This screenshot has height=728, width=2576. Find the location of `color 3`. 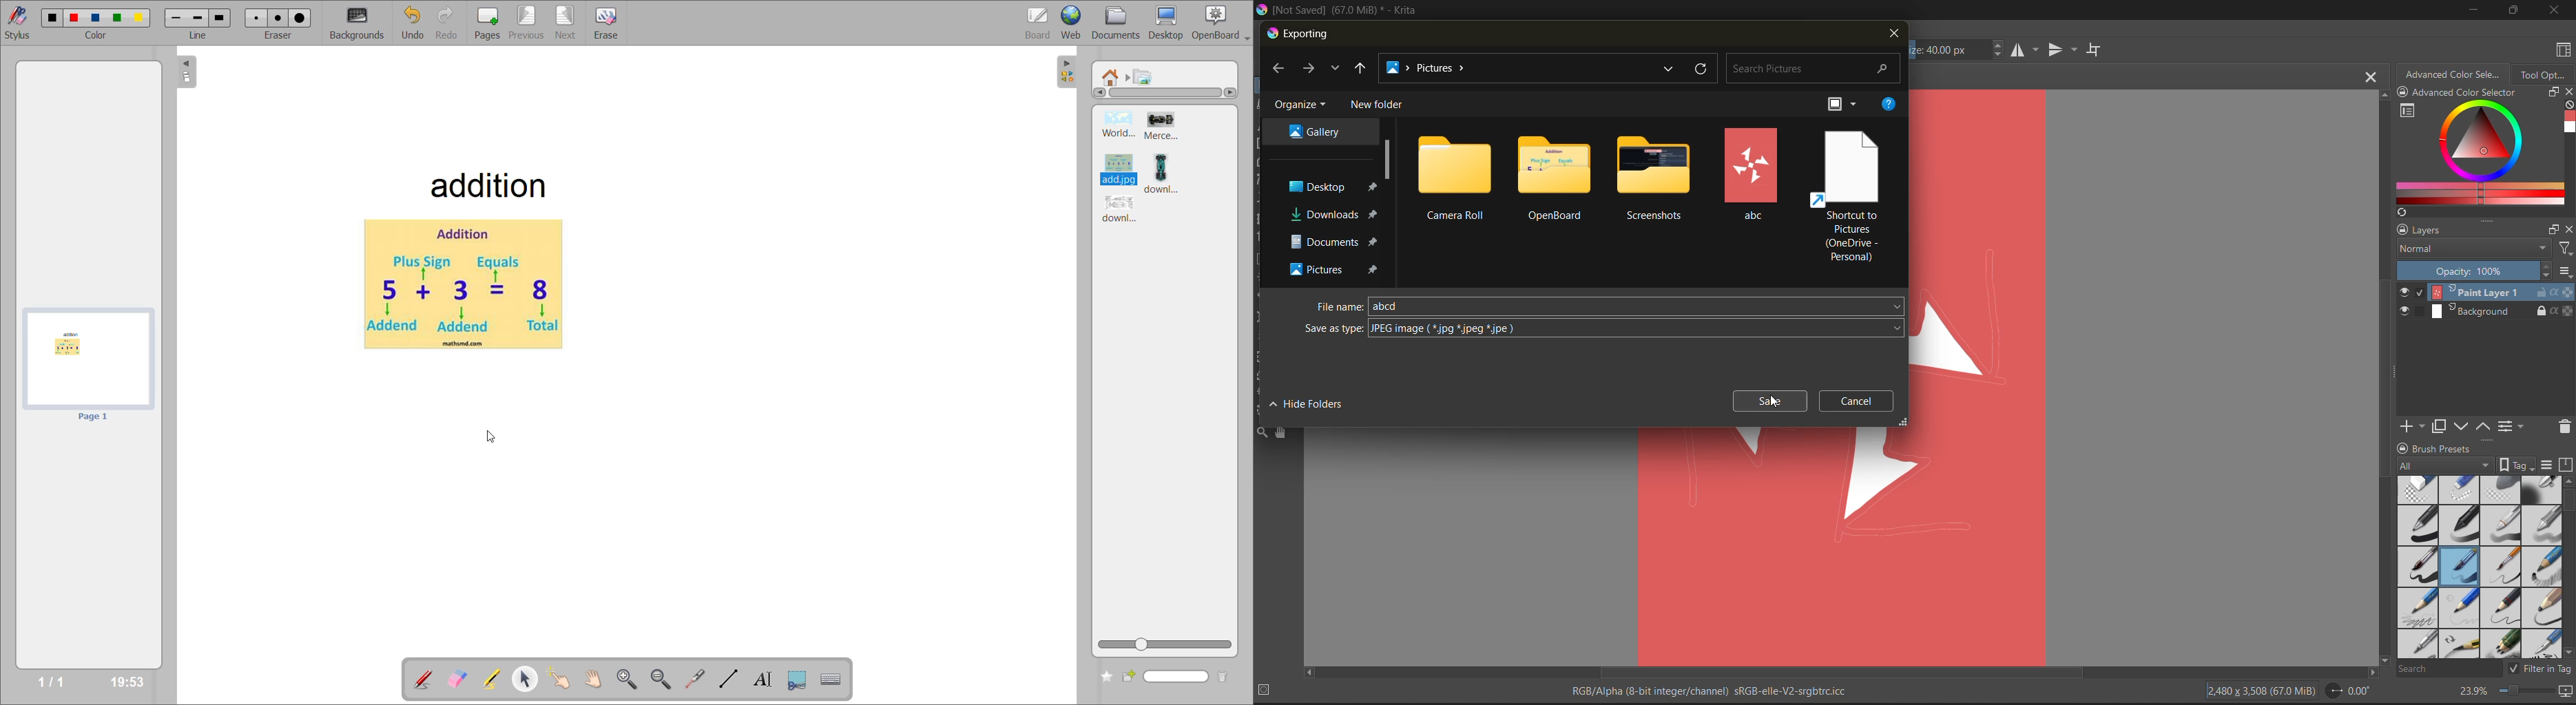

color 3 is located at coordinates (94, 17).